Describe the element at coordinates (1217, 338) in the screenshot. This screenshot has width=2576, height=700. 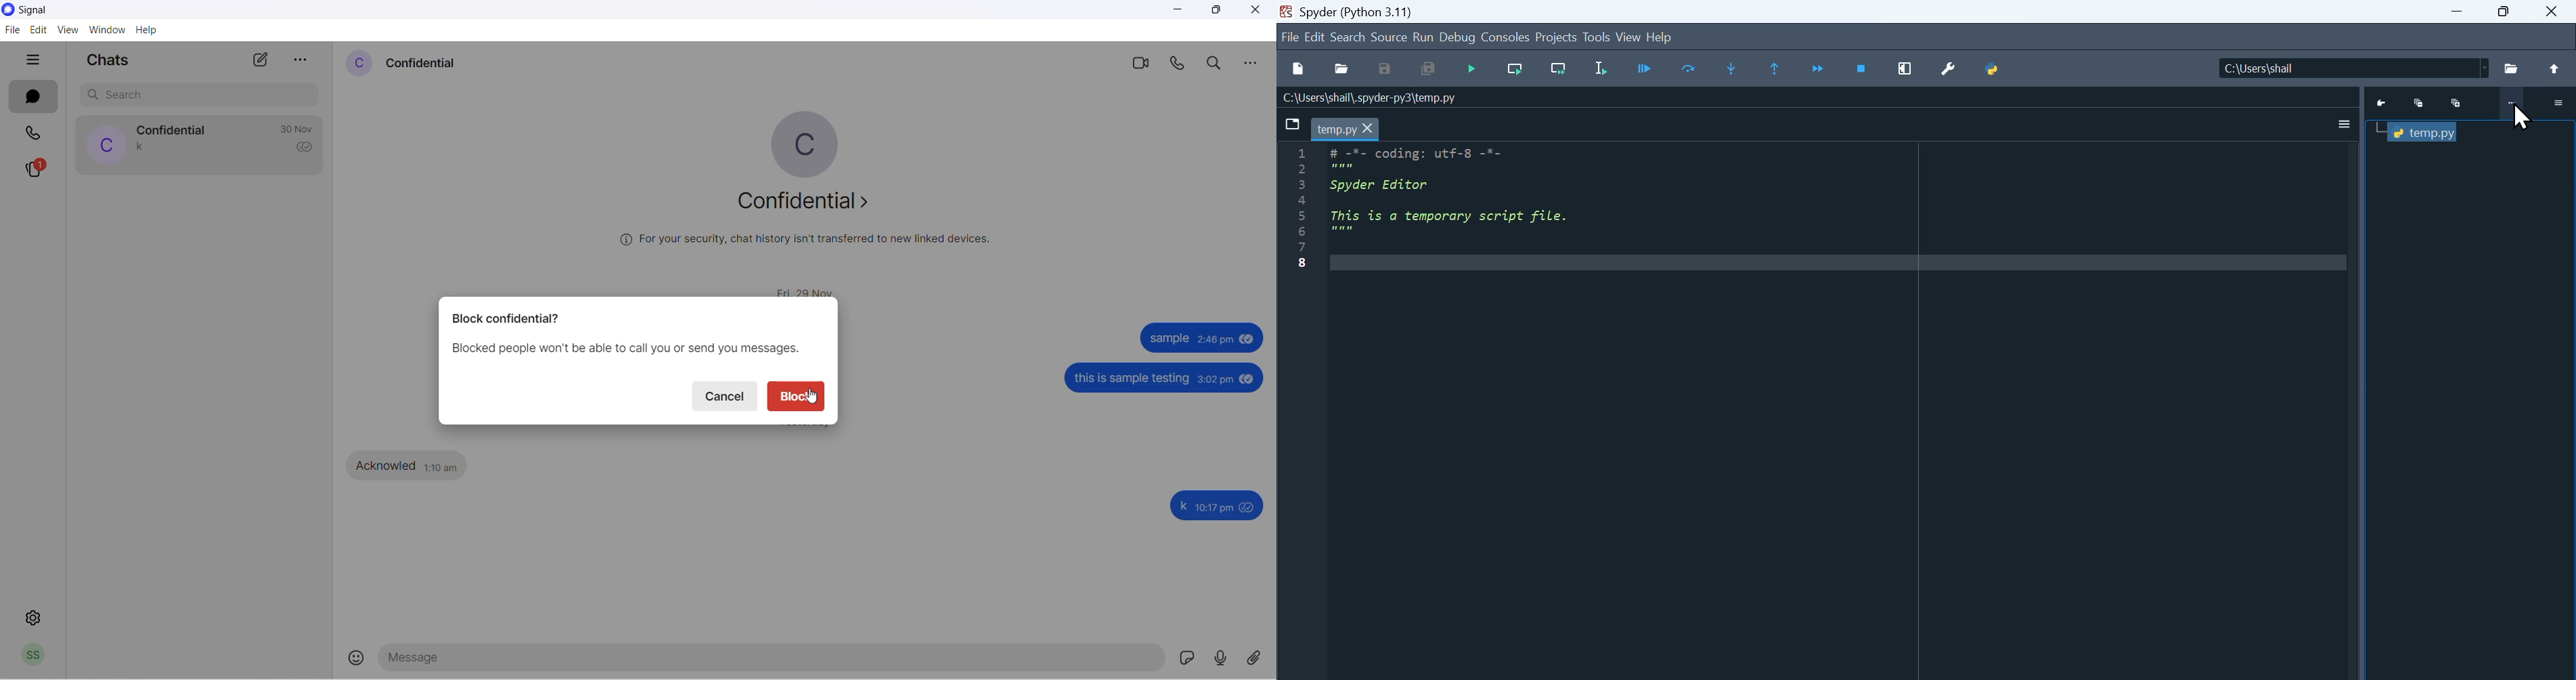
I see `2:46 pm` at that location.